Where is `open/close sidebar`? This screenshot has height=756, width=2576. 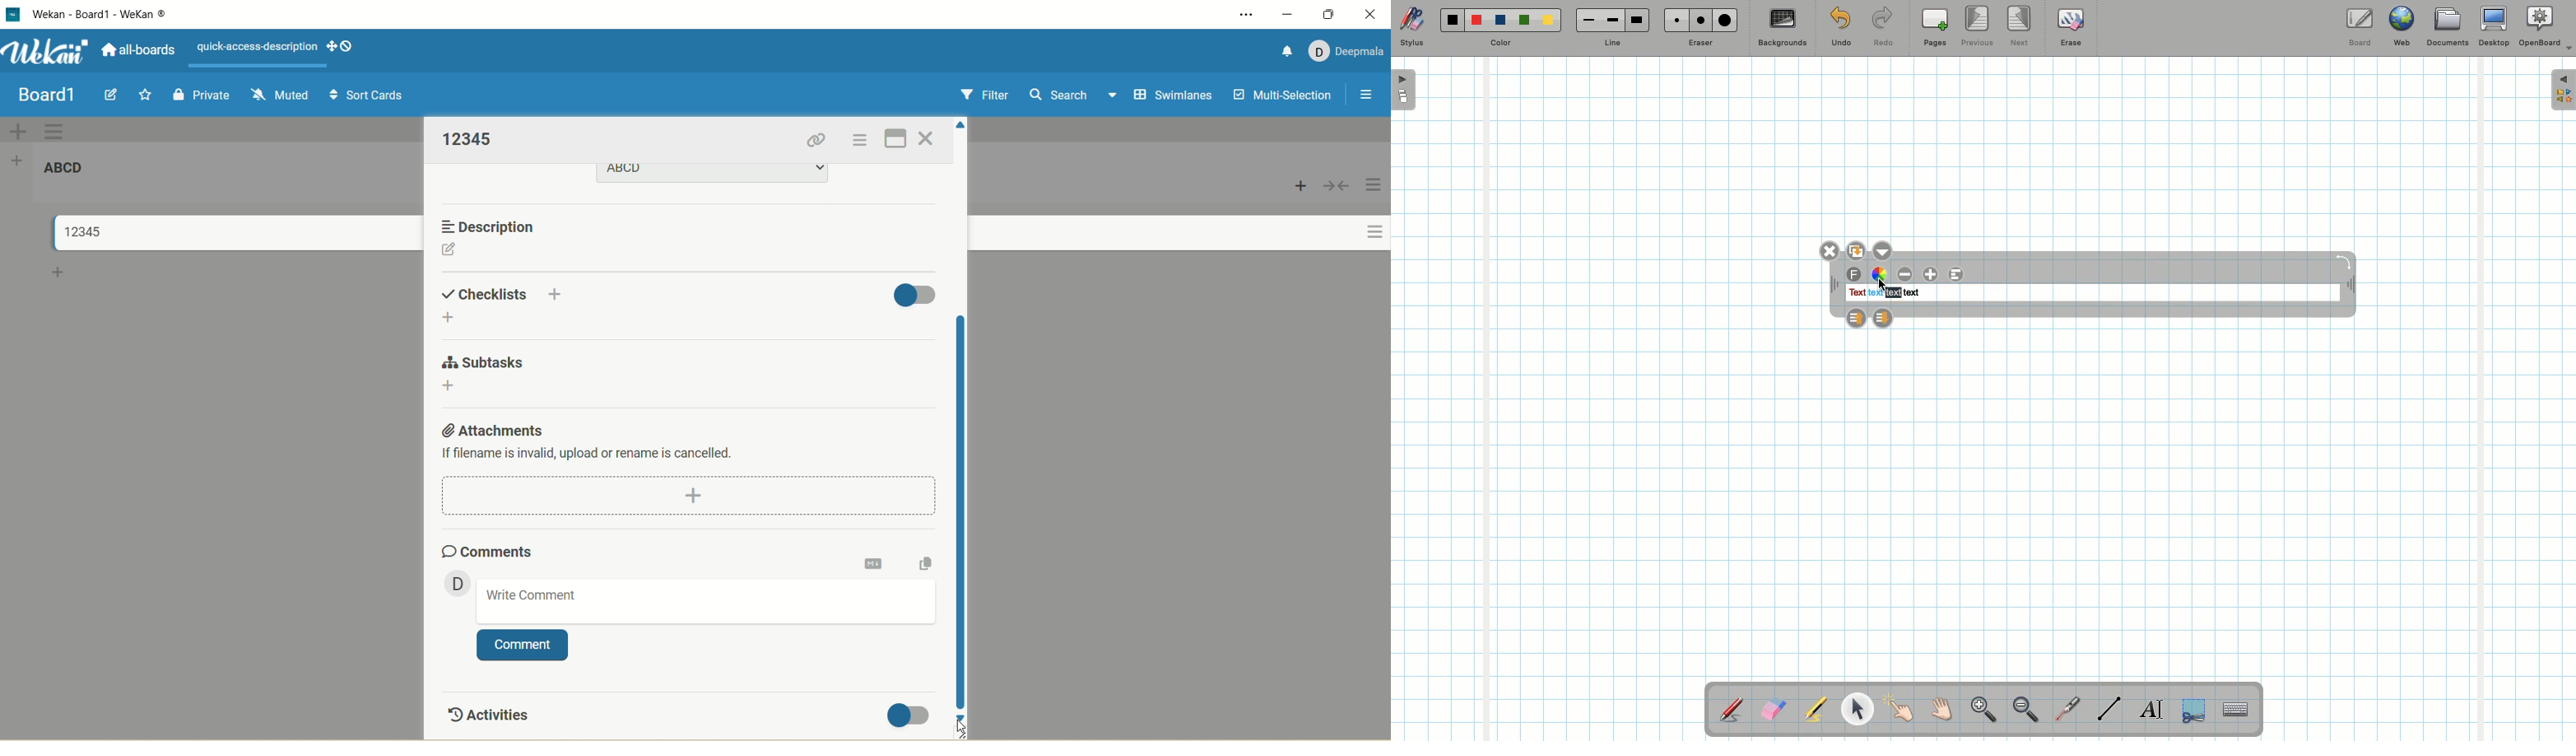 open/close sidebar is located at coordinates (1365, 96).